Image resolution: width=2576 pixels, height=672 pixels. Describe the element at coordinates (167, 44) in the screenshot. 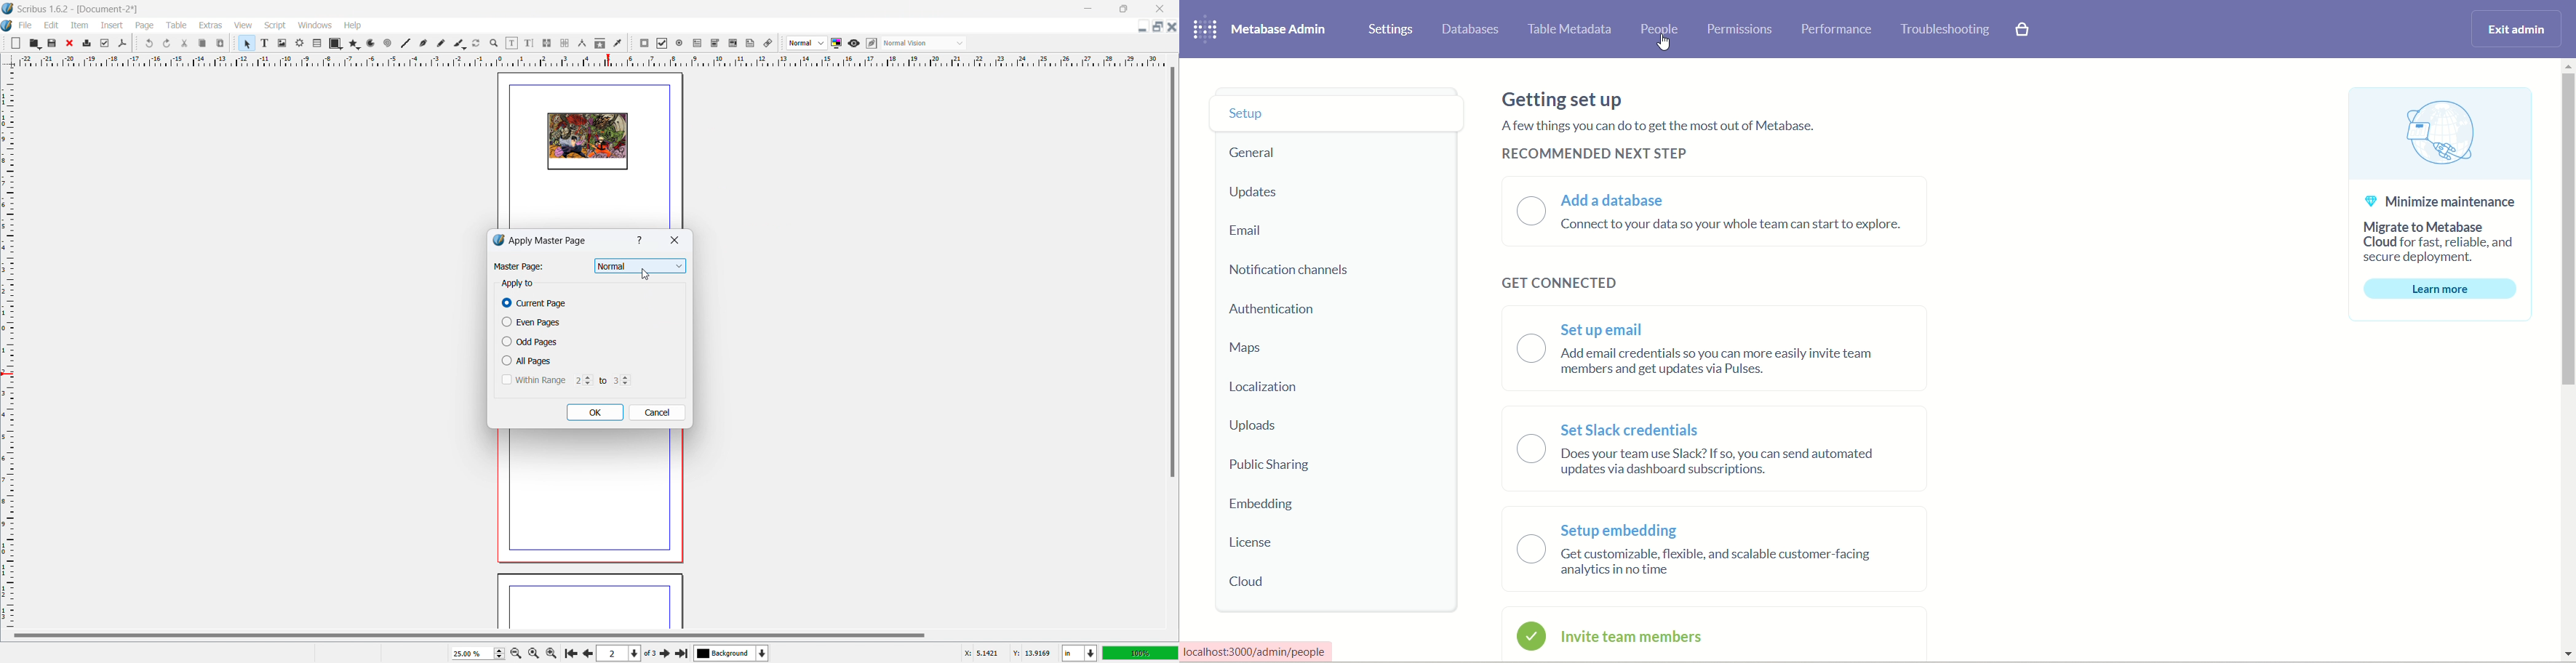

I see `redo` at that location.